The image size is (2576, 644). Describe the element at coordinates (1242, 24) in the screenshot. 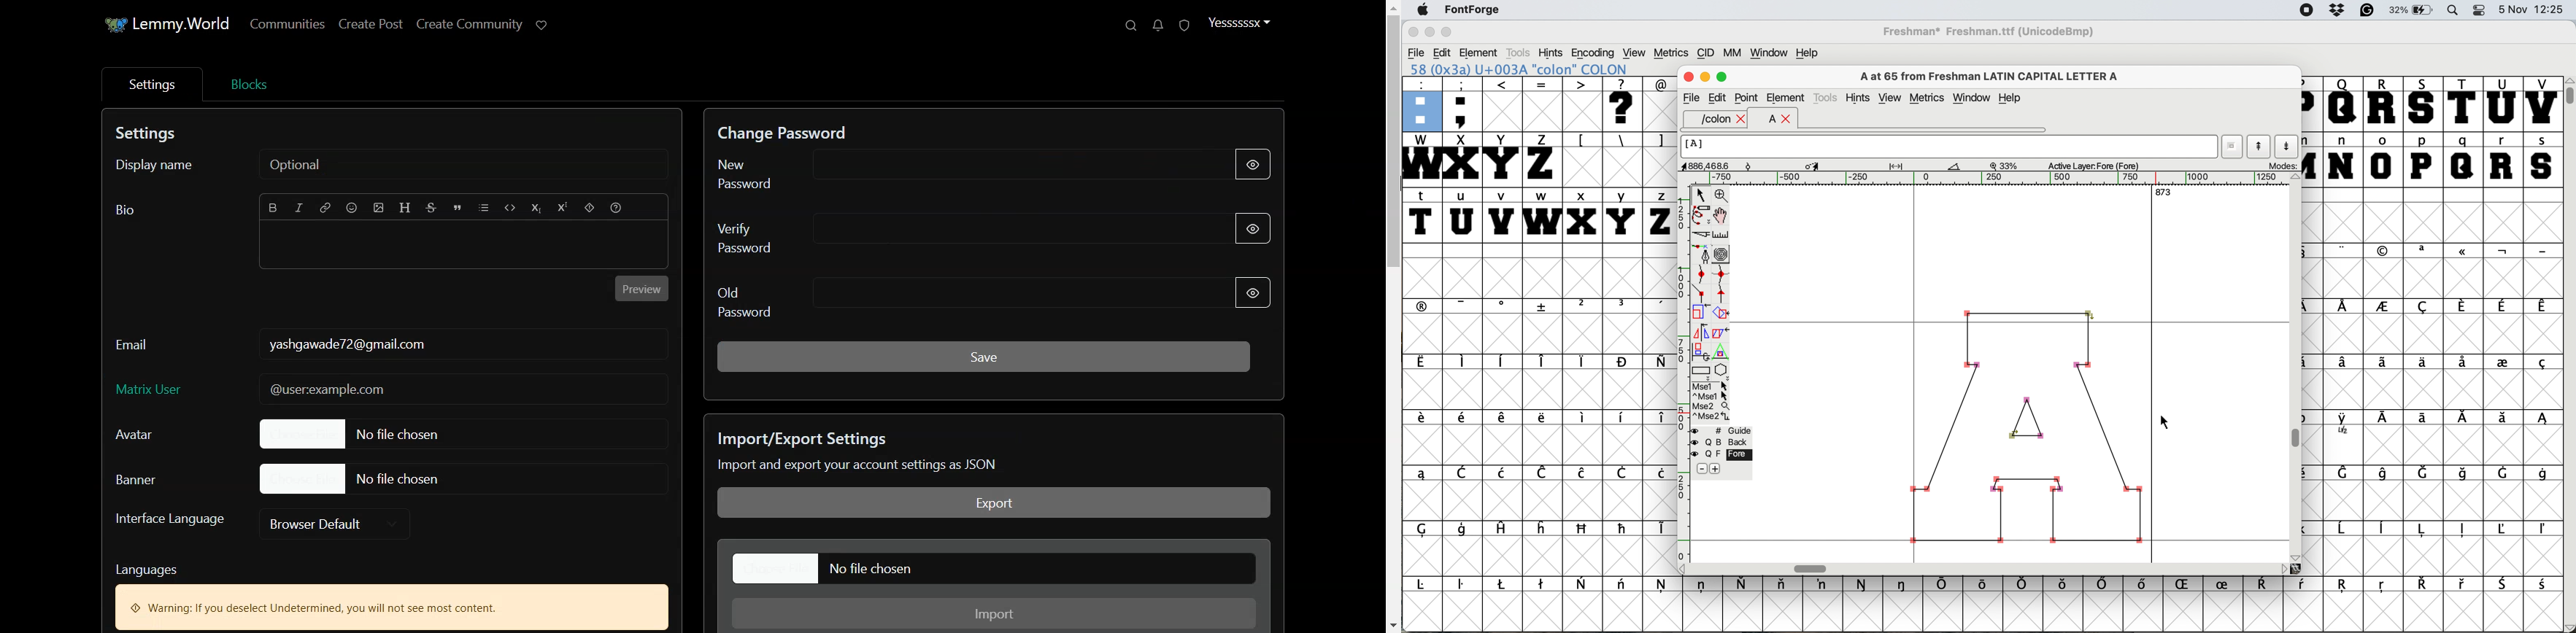

I see `Profile` at that location.